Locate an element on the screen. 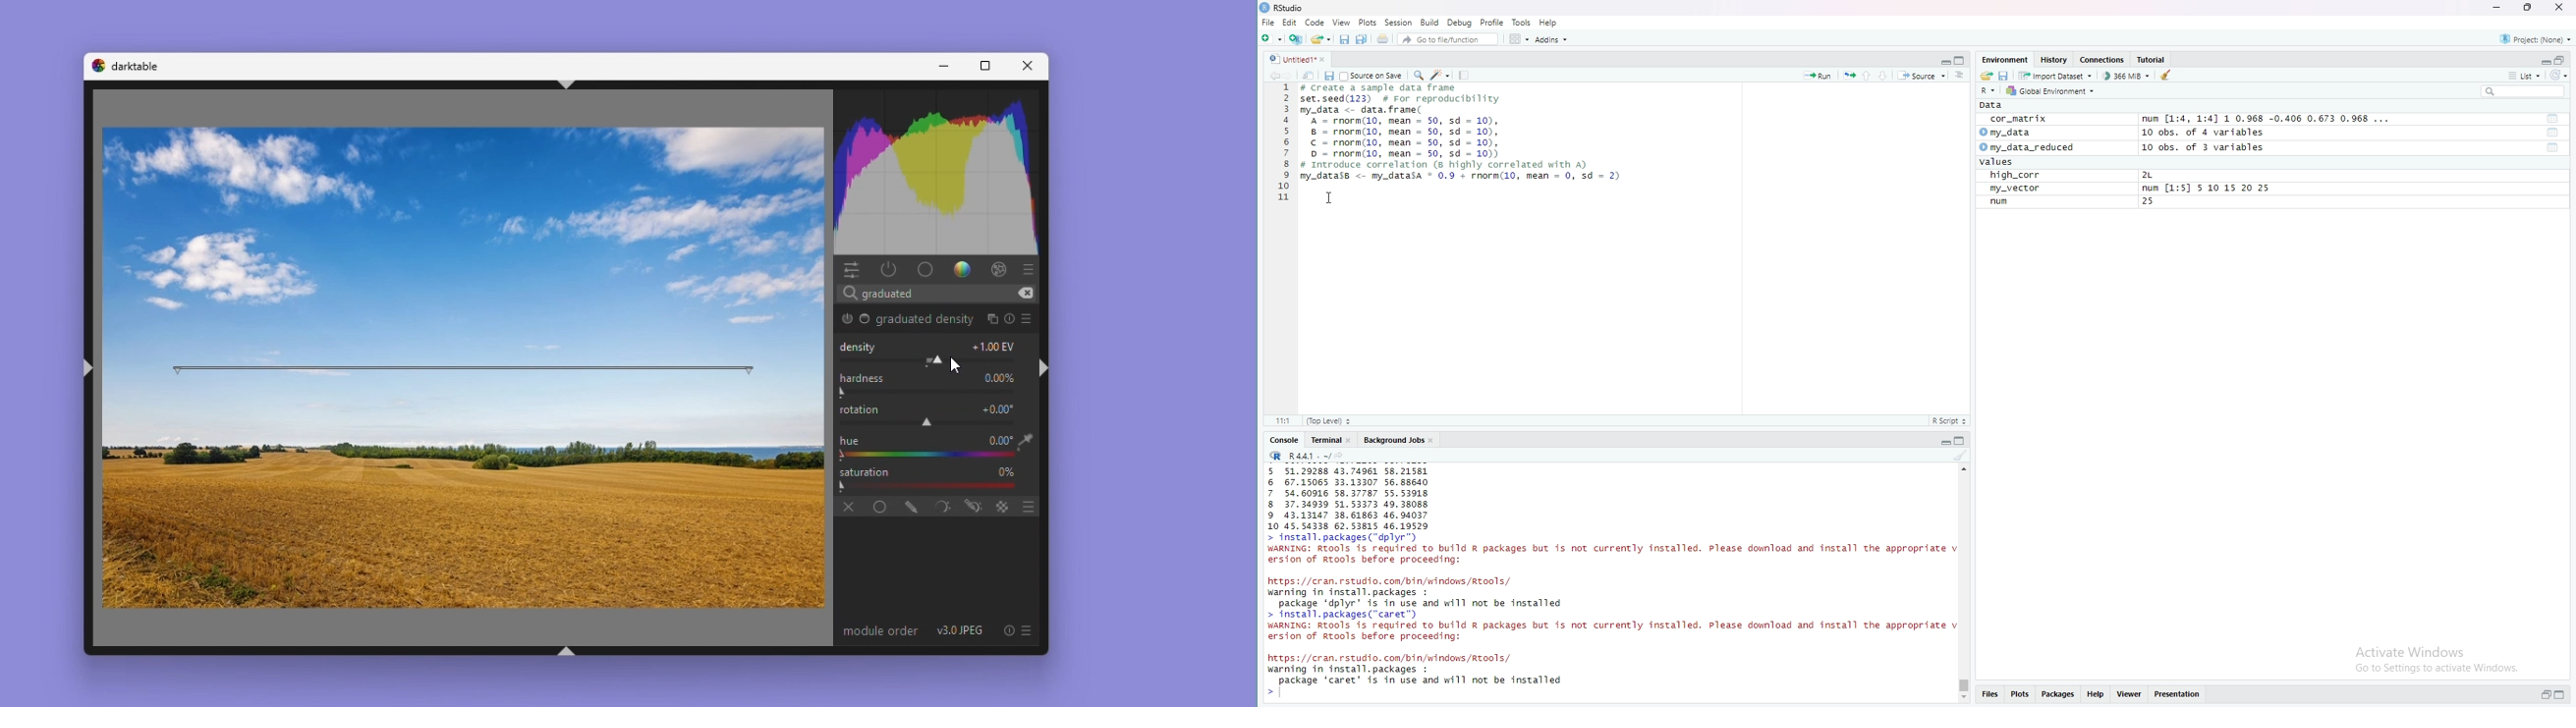 Image resolution: width=2576 pixels, height=728 pixels. reload is located at coordinates (2558, 76).